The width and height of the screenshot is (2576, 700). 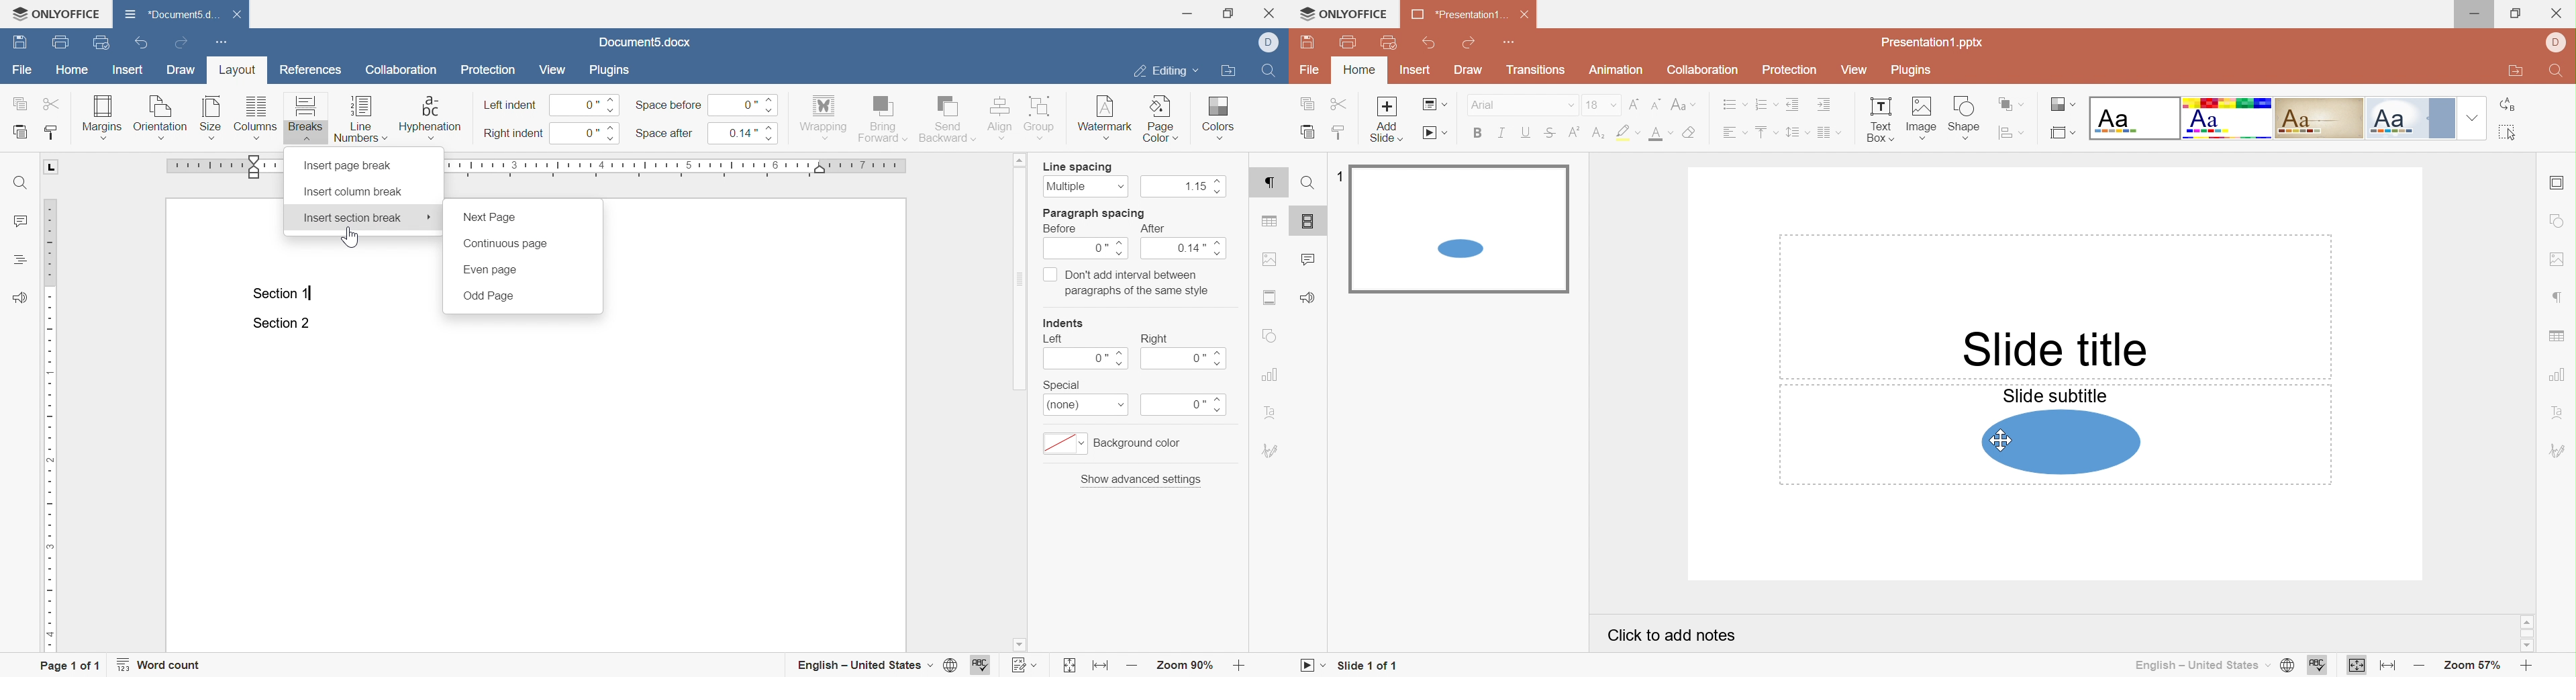 What do you see at coordinates (1103, 120) in the screenshot?
I see `watermark` at bounding box center [1103, 120].